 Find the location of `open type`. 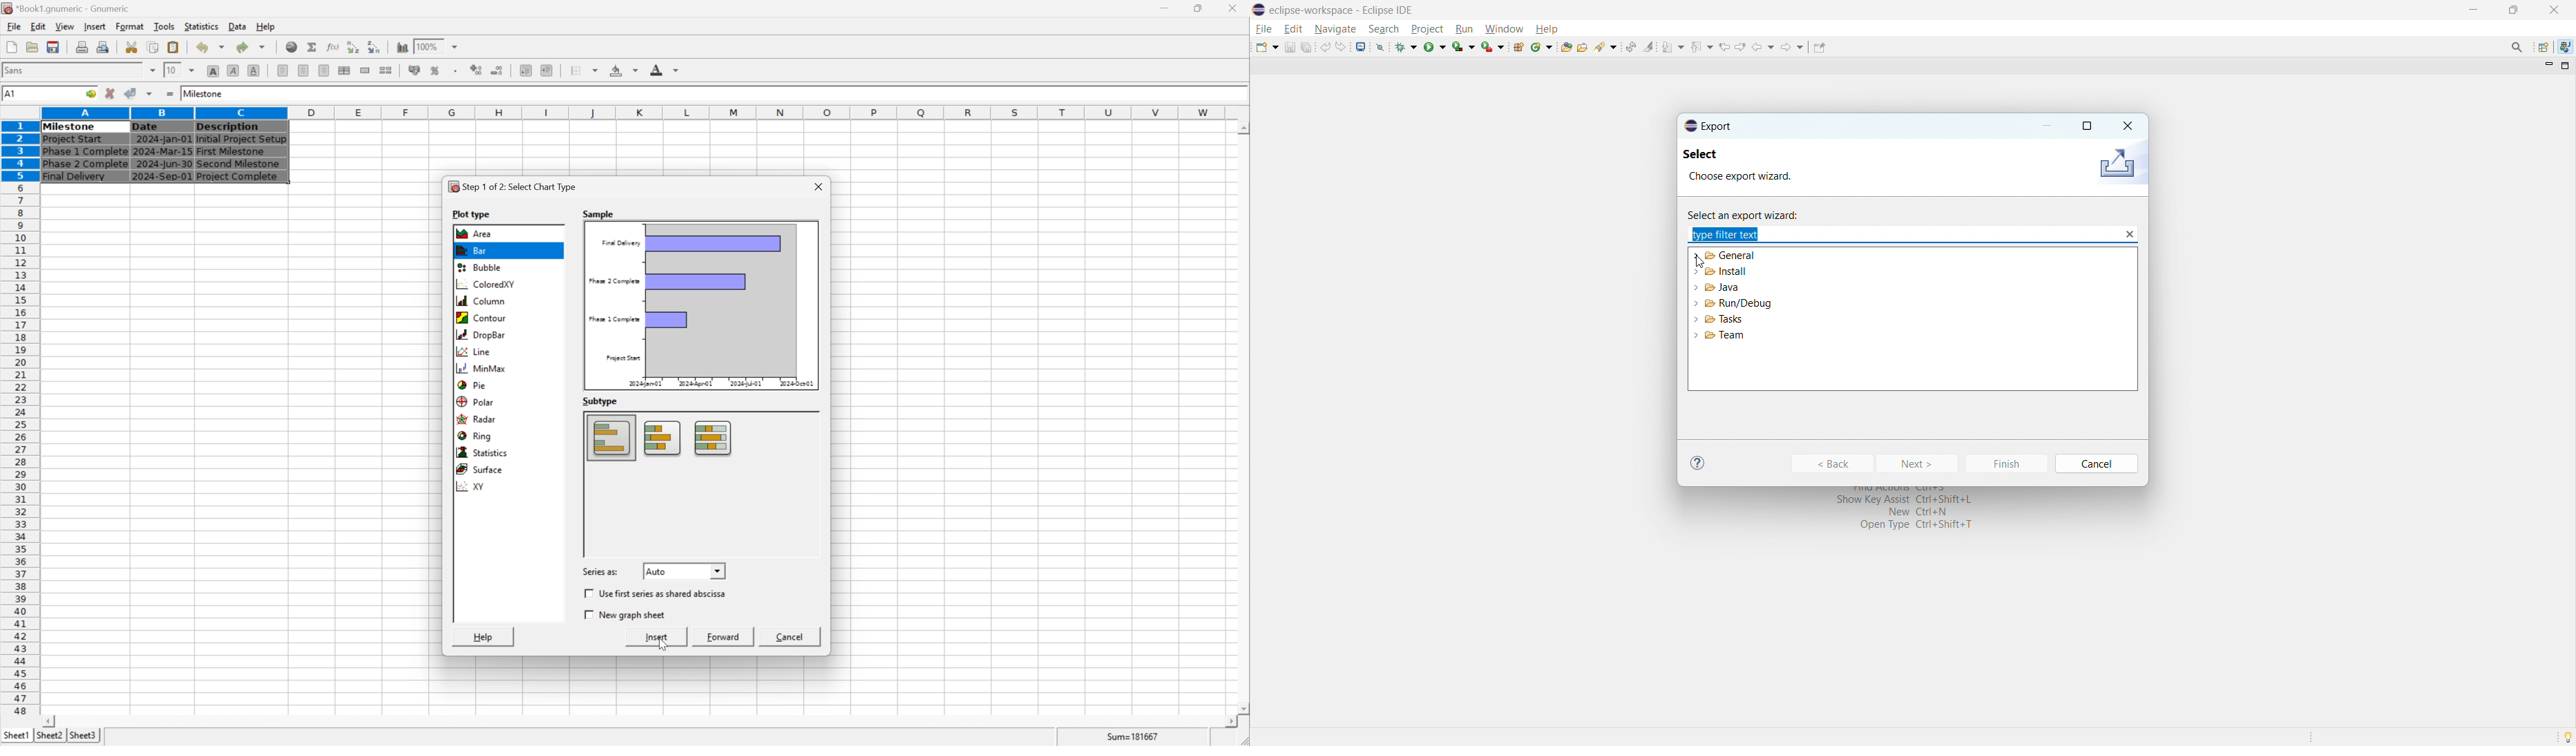

open type is located at coordinates (1565, 46).